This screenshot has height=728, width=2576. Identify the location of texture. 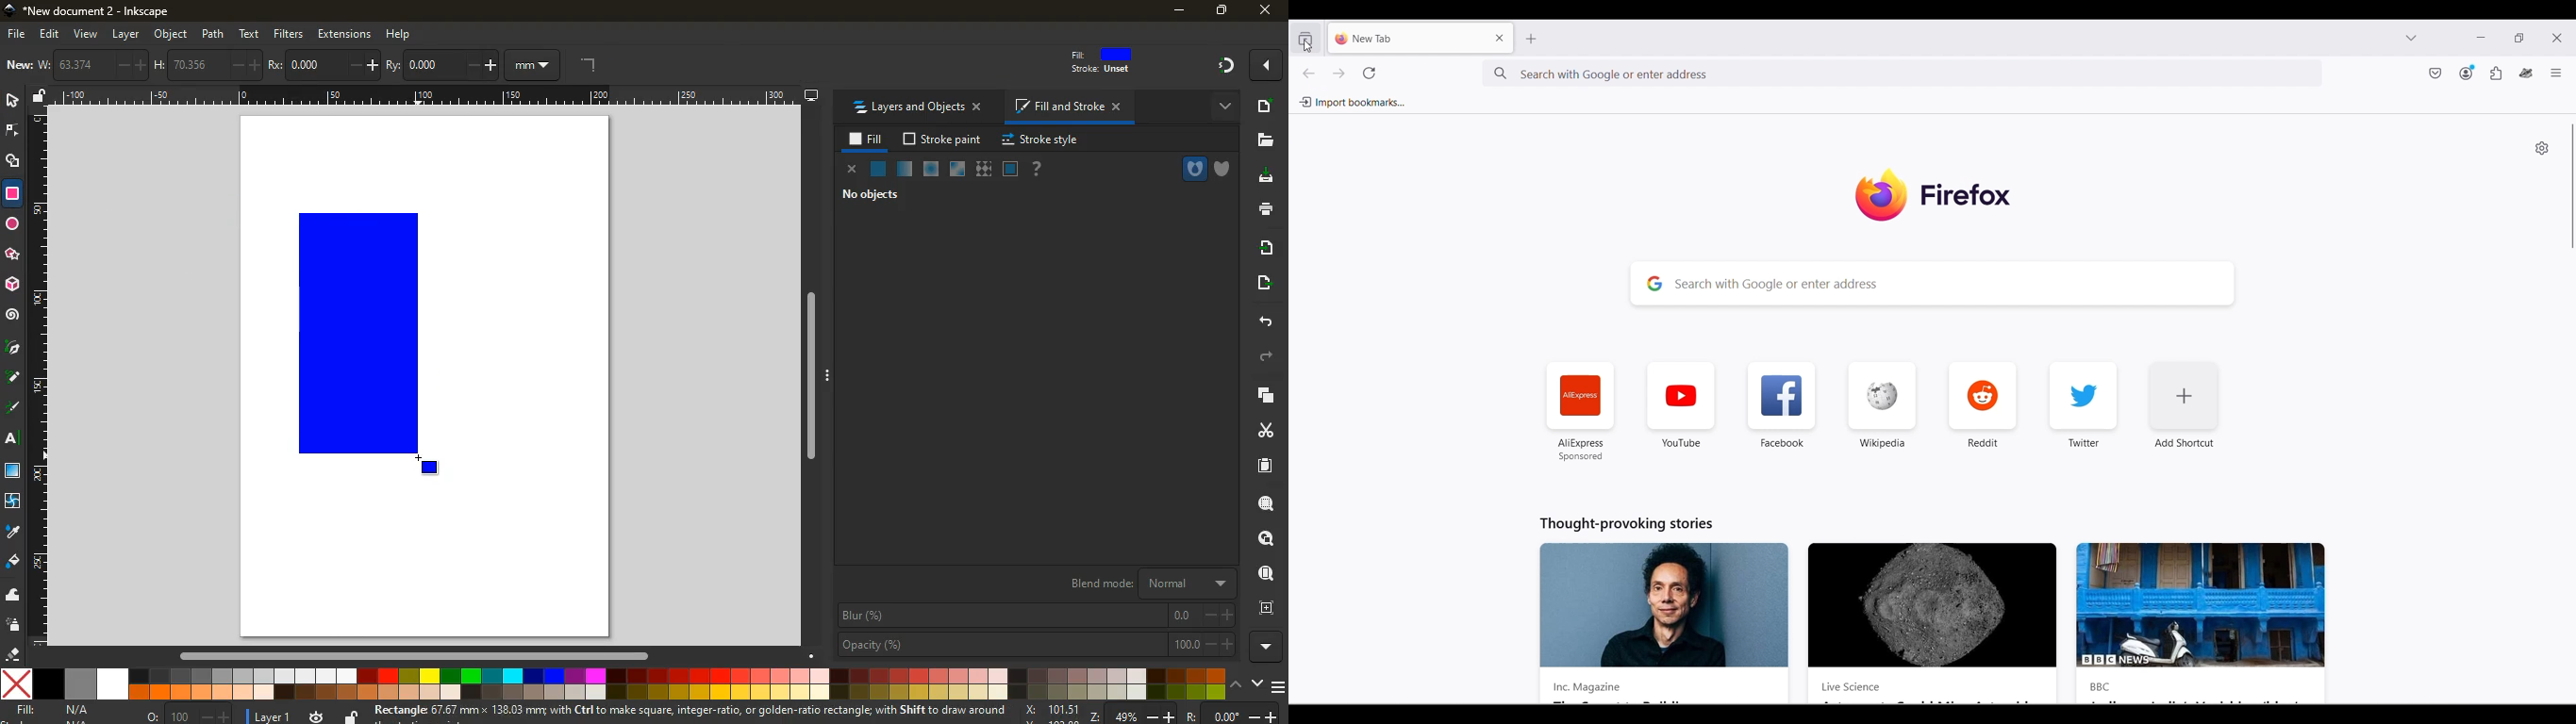
(983, 169).